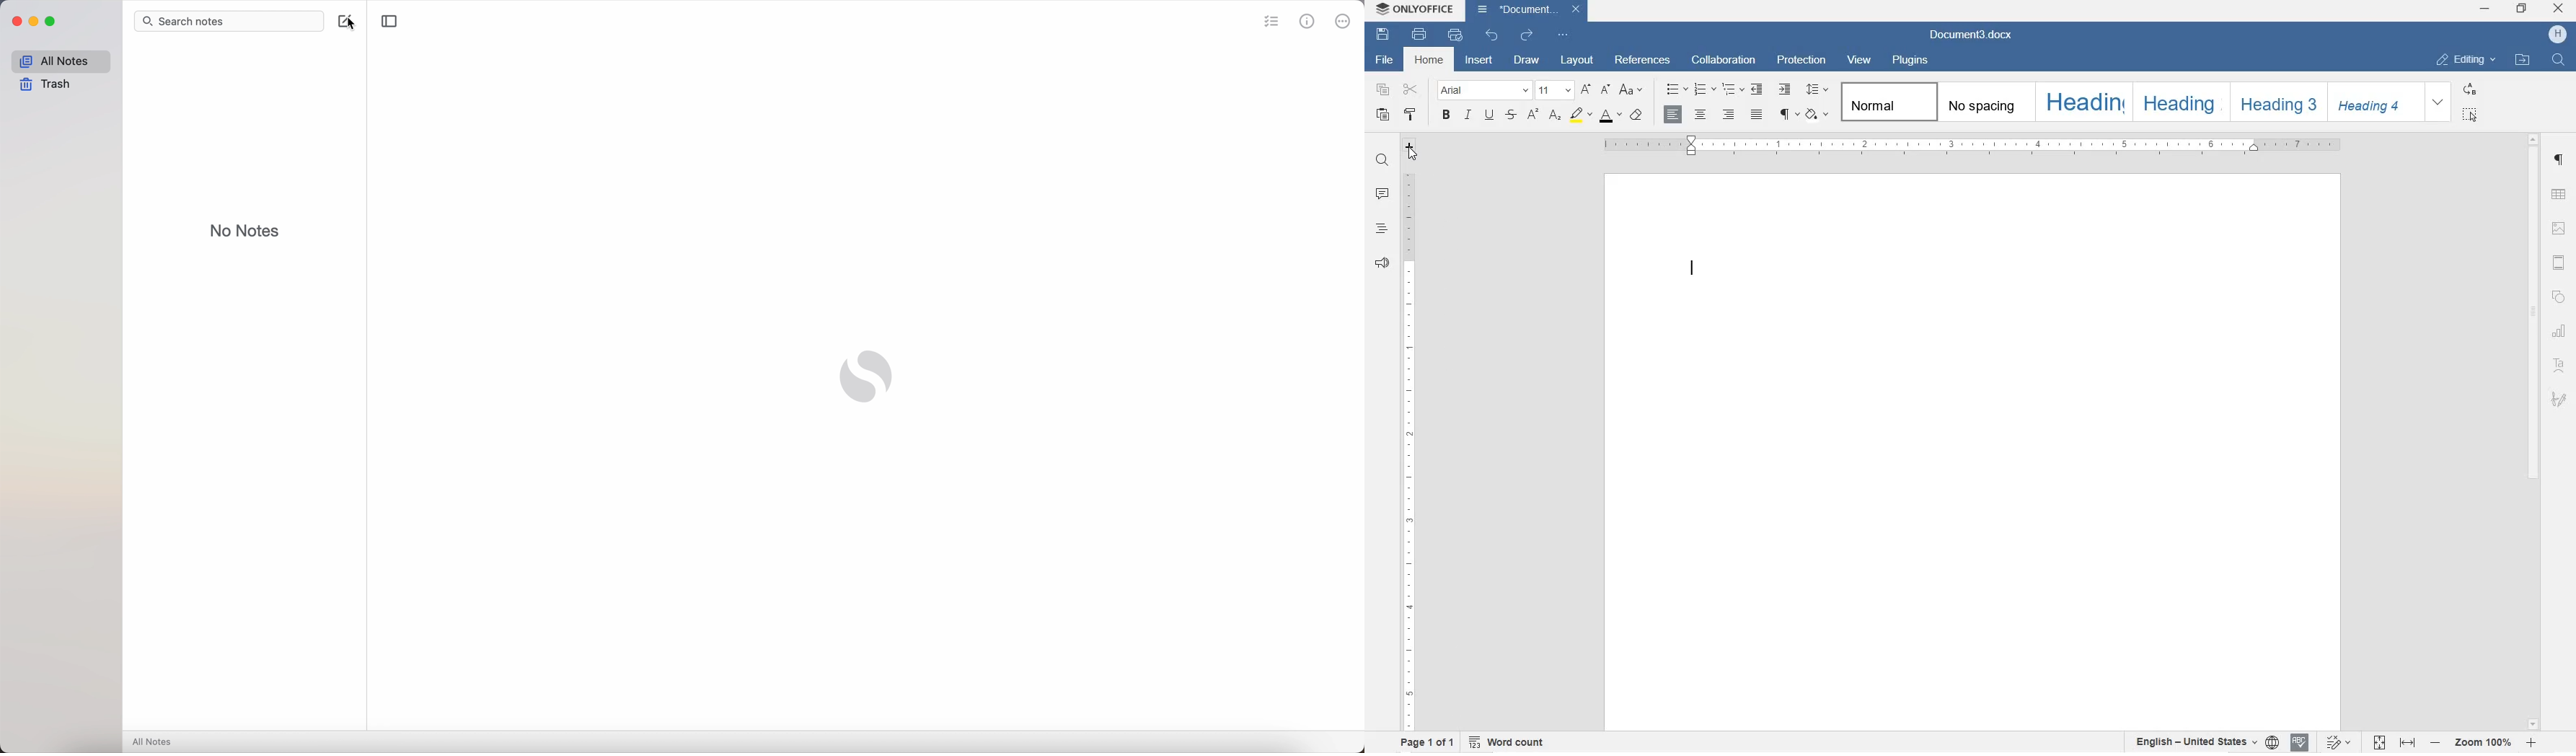  Describe the element at coordinates (1786, 90) in the screenshot. I see `INCREASE INDENT` at that location.